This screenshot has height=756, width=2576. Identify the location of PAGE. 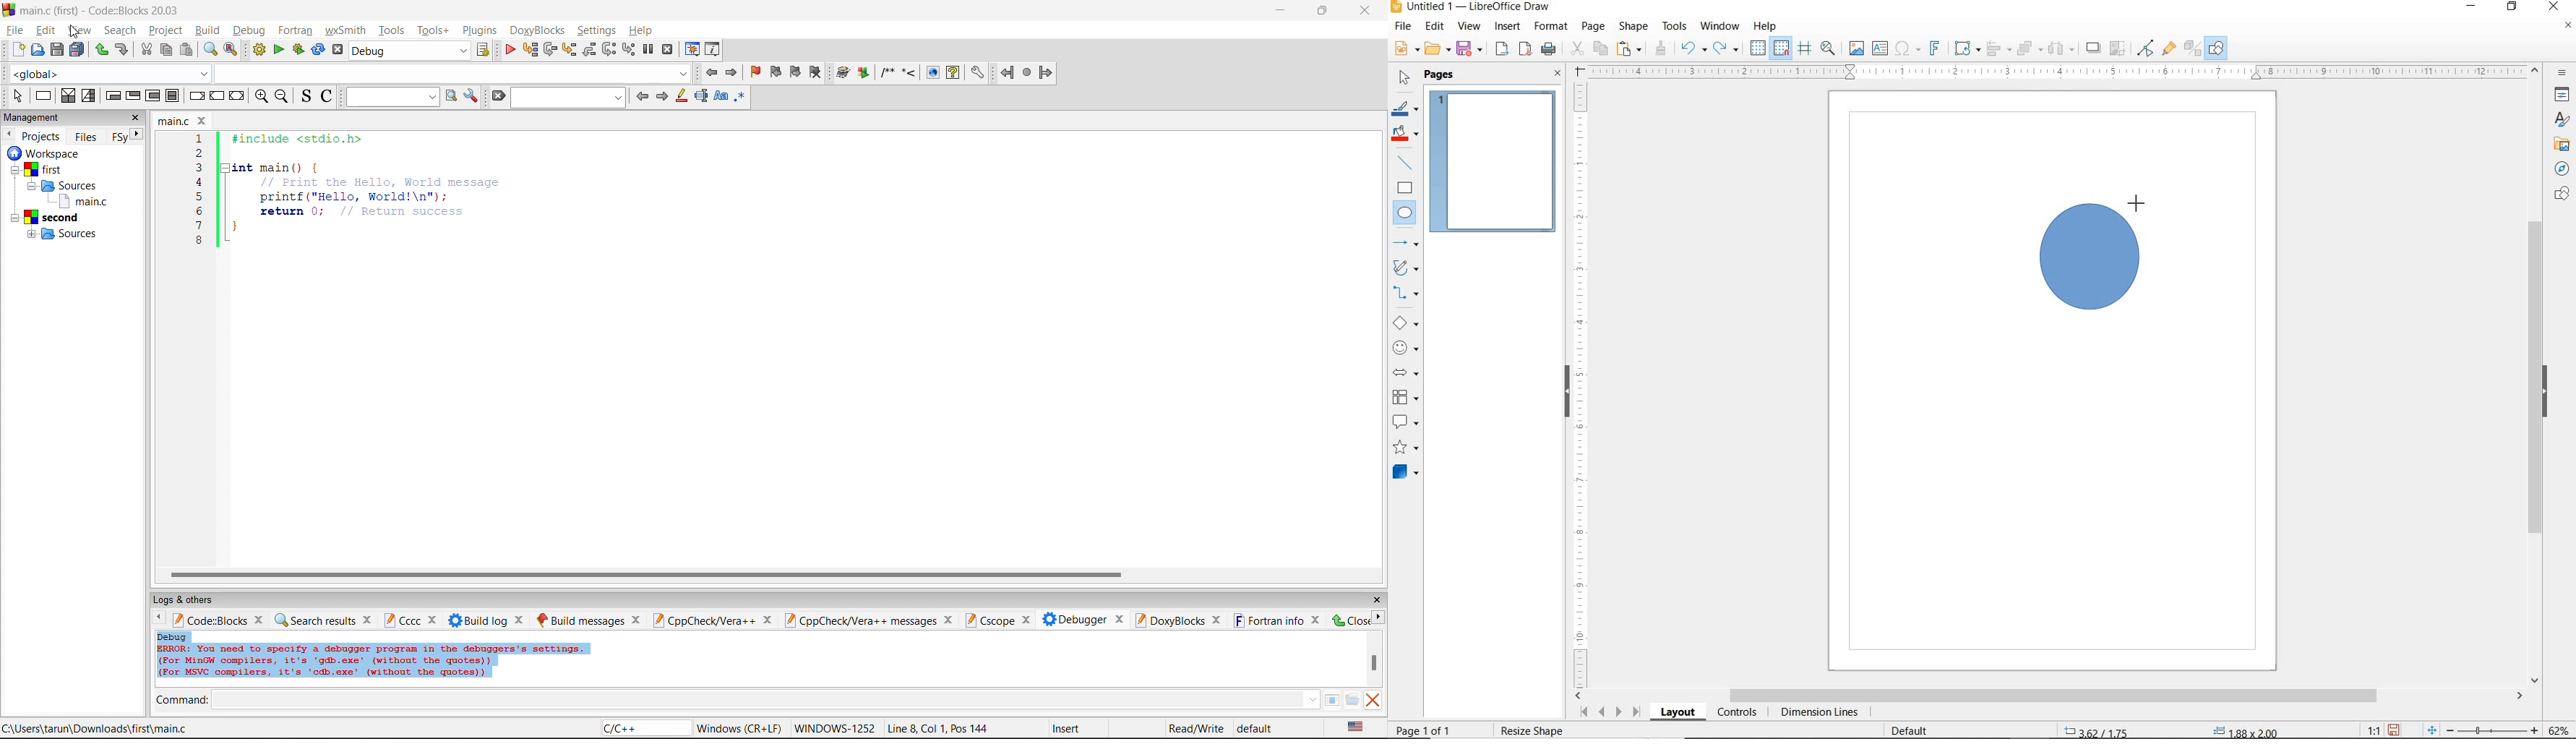
(1593, 26).